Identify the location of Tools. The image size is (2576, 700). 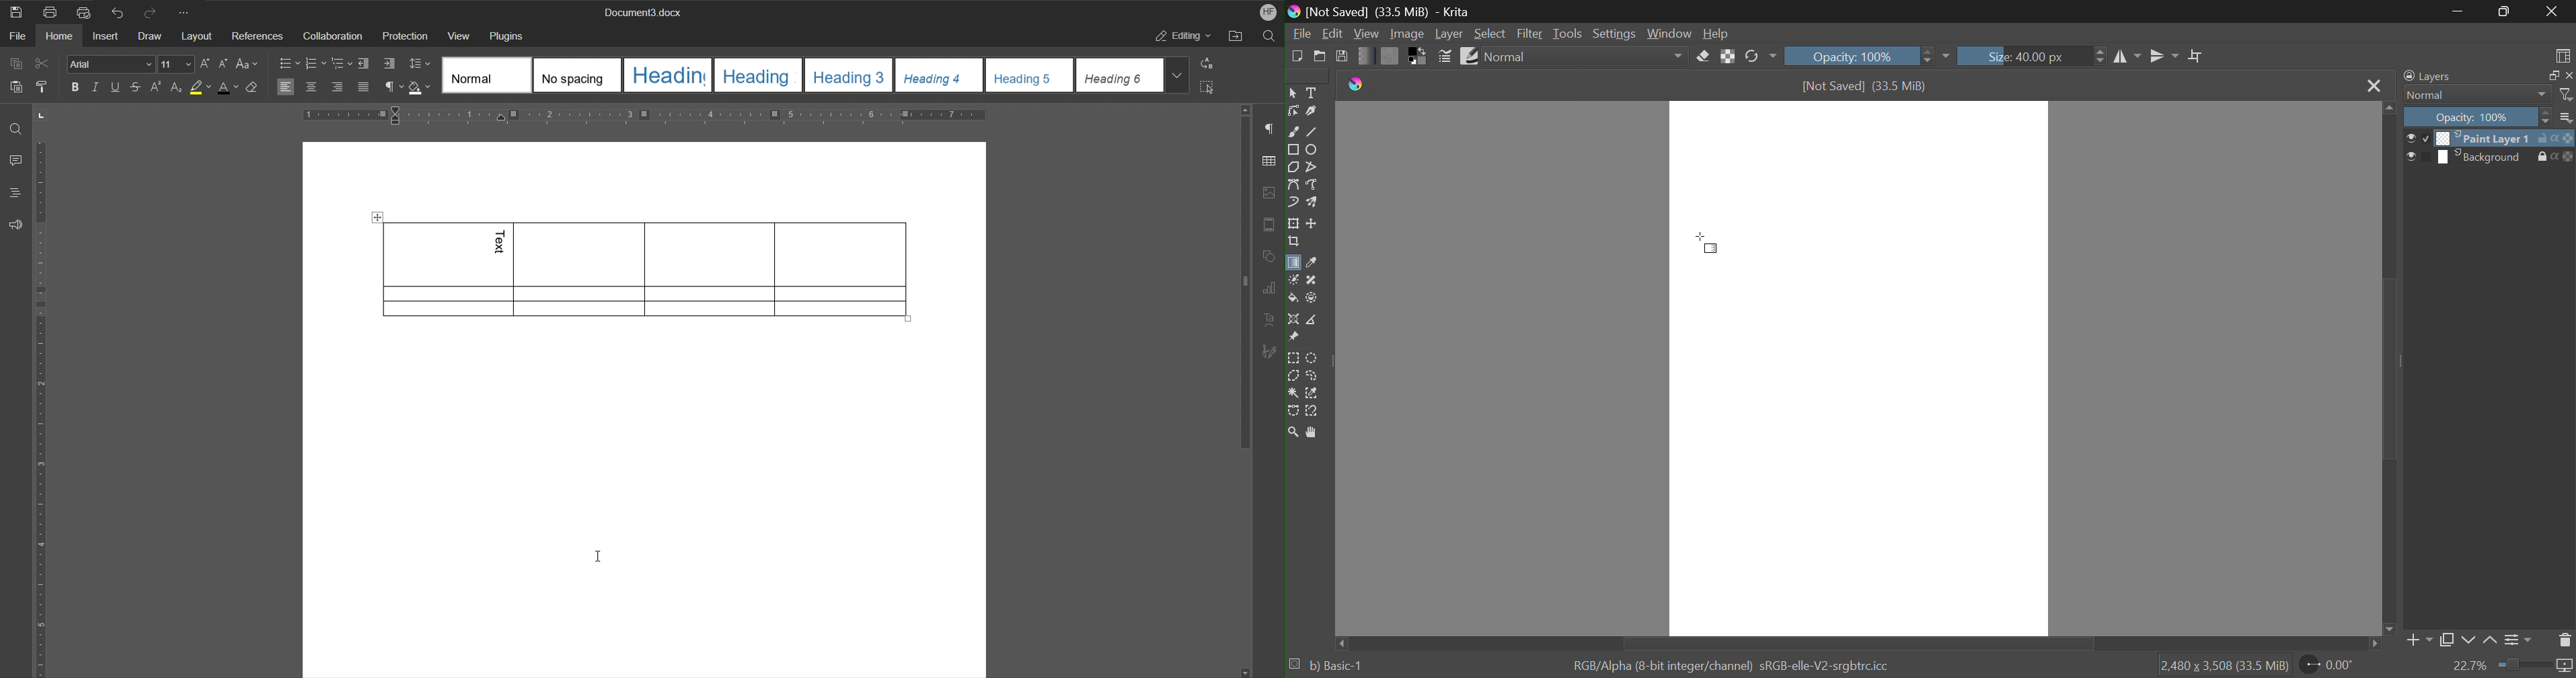
(1567, 34).